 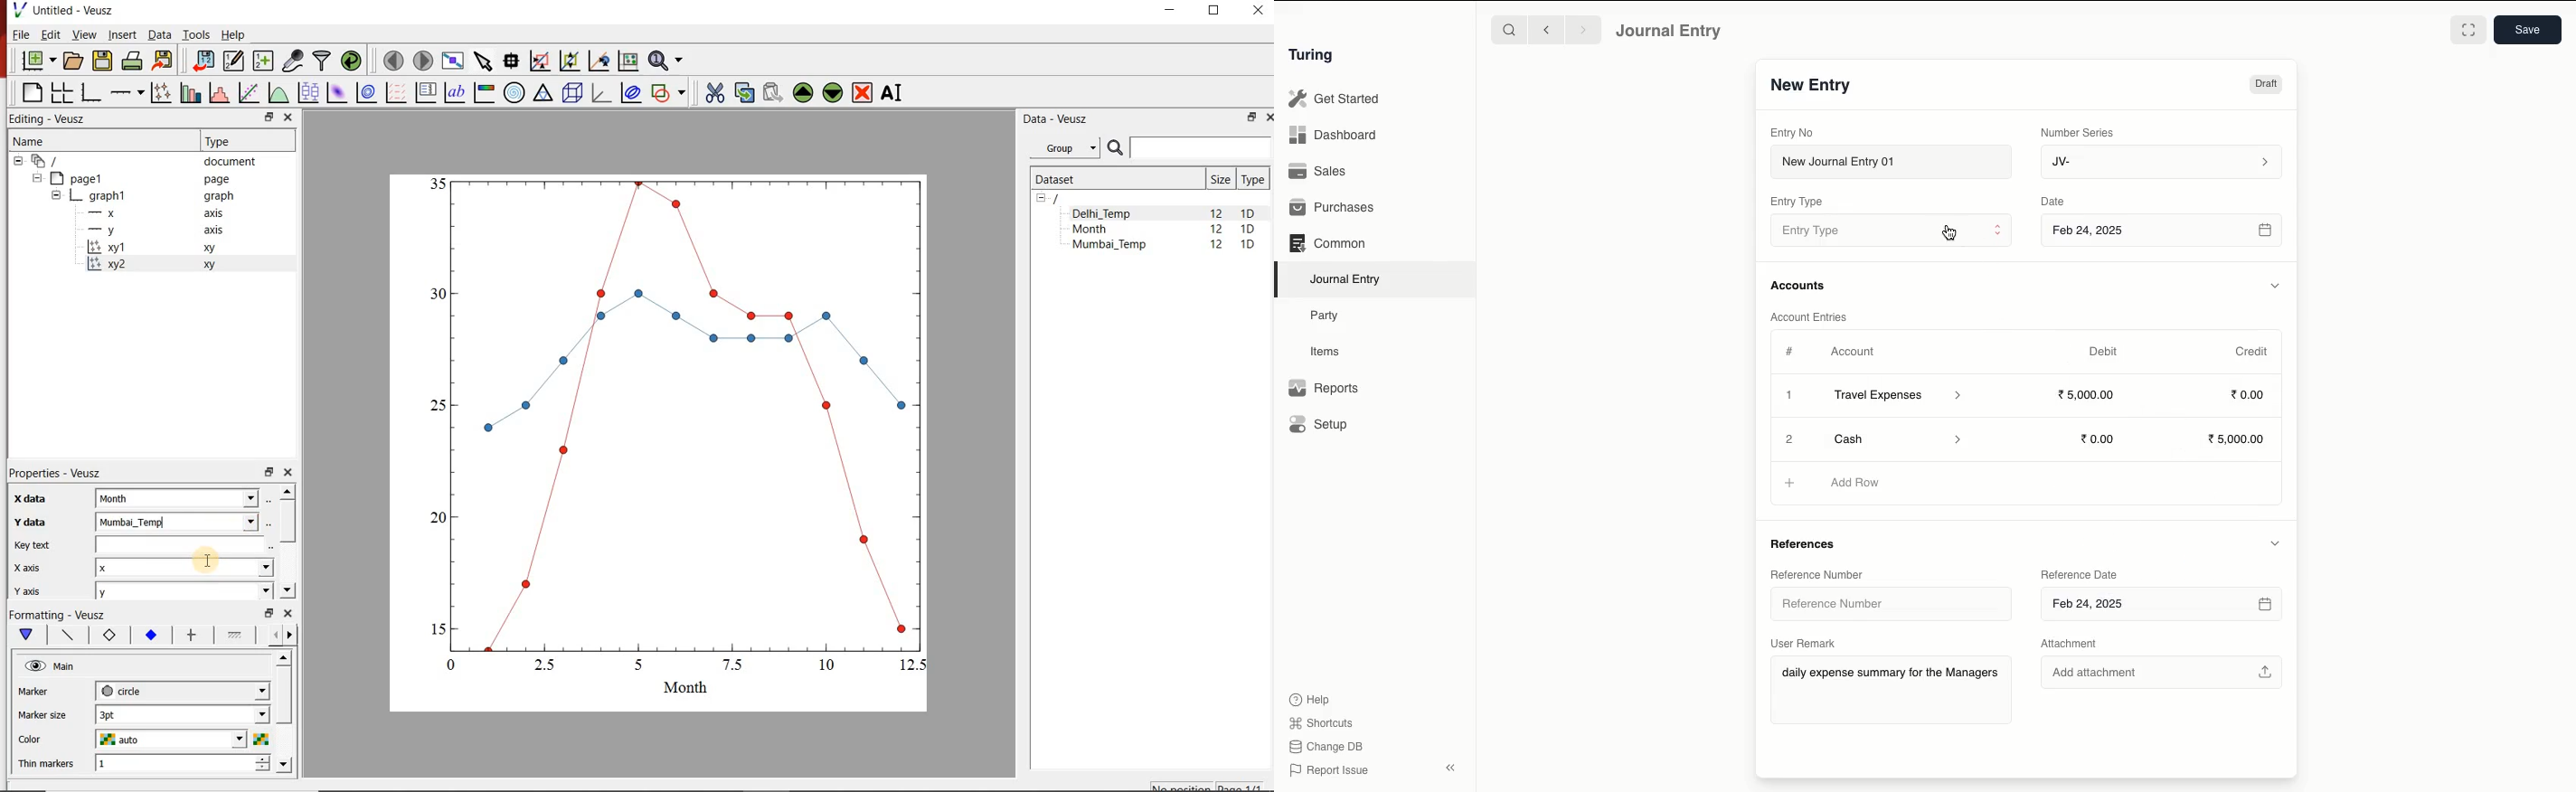 I want to click on 3pt, so click(x=183, y=715).